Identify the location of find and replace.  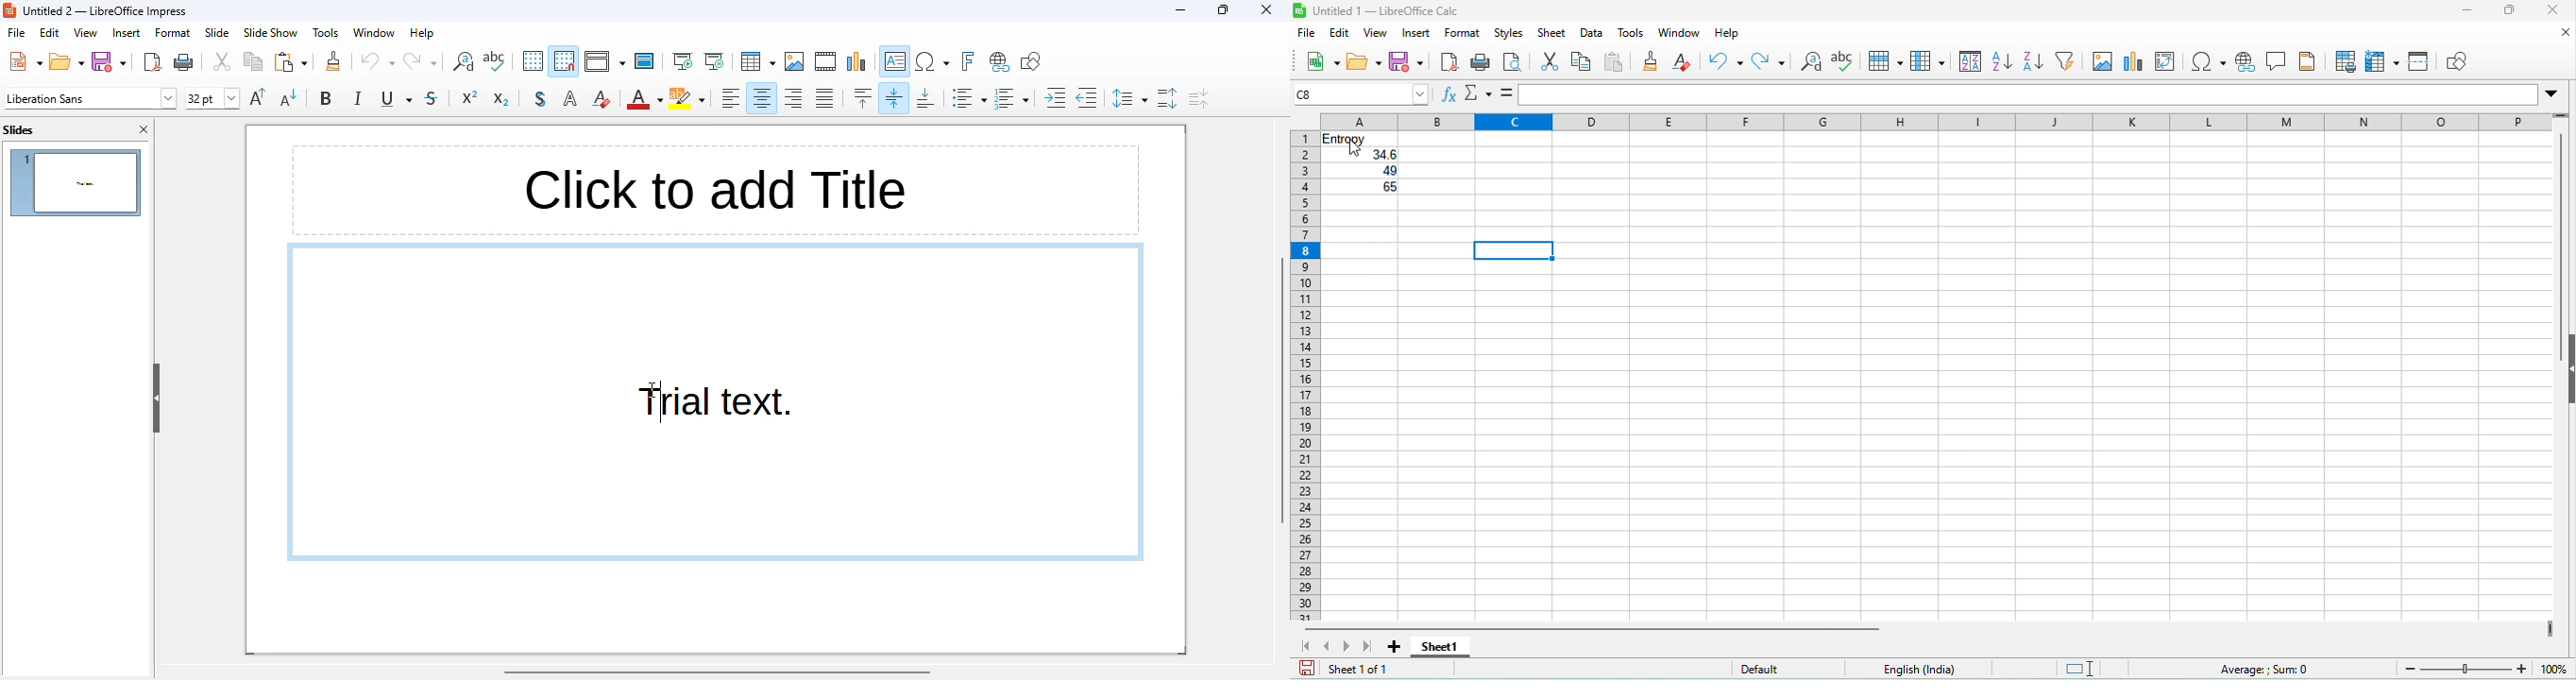
(1809, 63).